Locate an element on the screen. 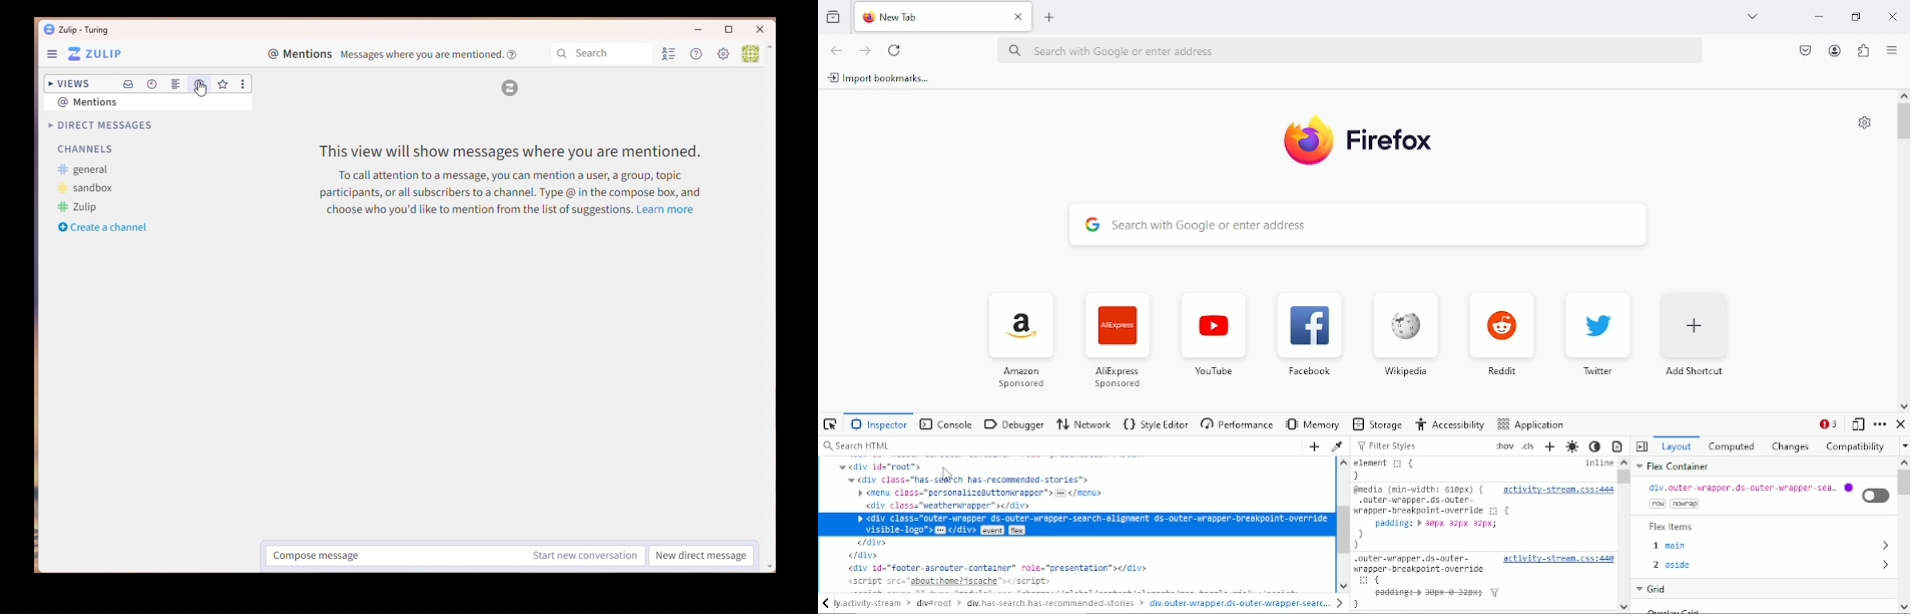 The width and height of the screenshot is (1932, 616). Inbox is located at coordinates (128, 86).